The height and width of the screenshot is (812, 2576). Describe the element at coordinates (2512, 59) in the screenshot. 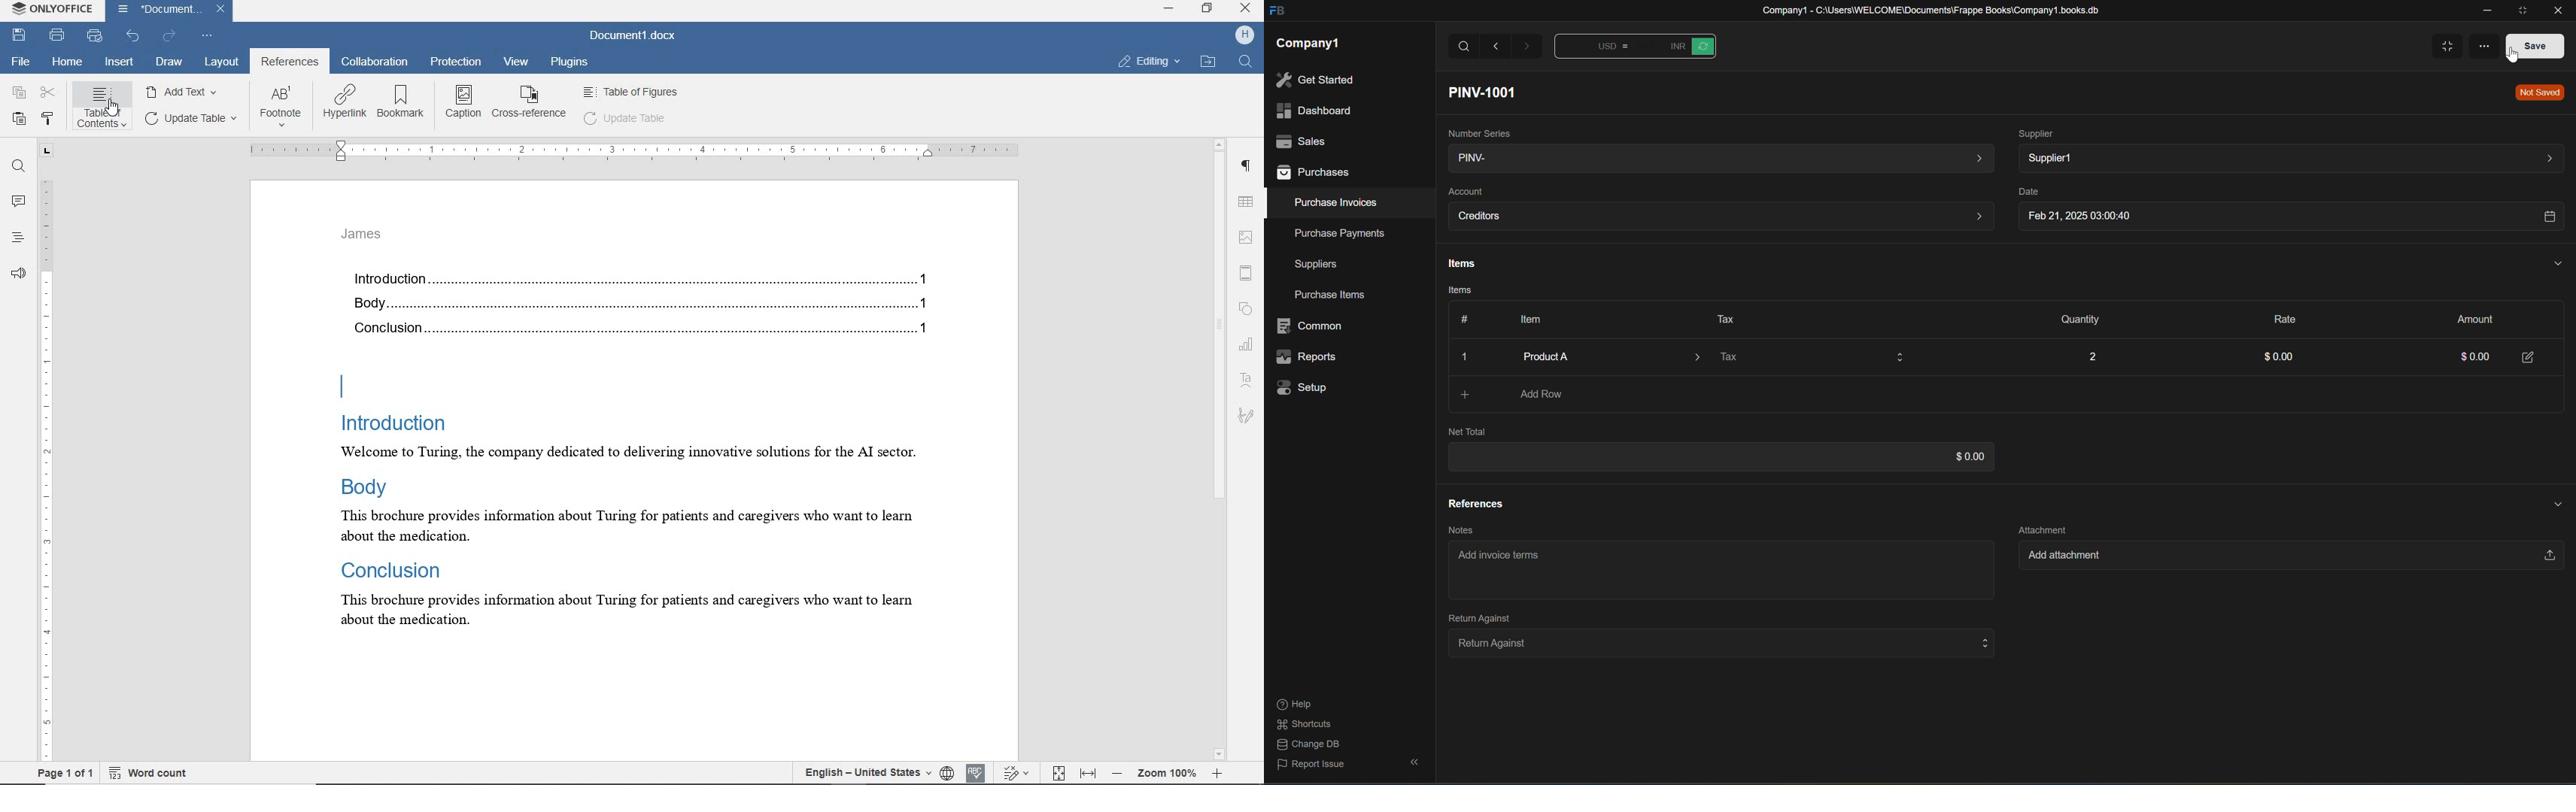

I see `cursor` at that location.